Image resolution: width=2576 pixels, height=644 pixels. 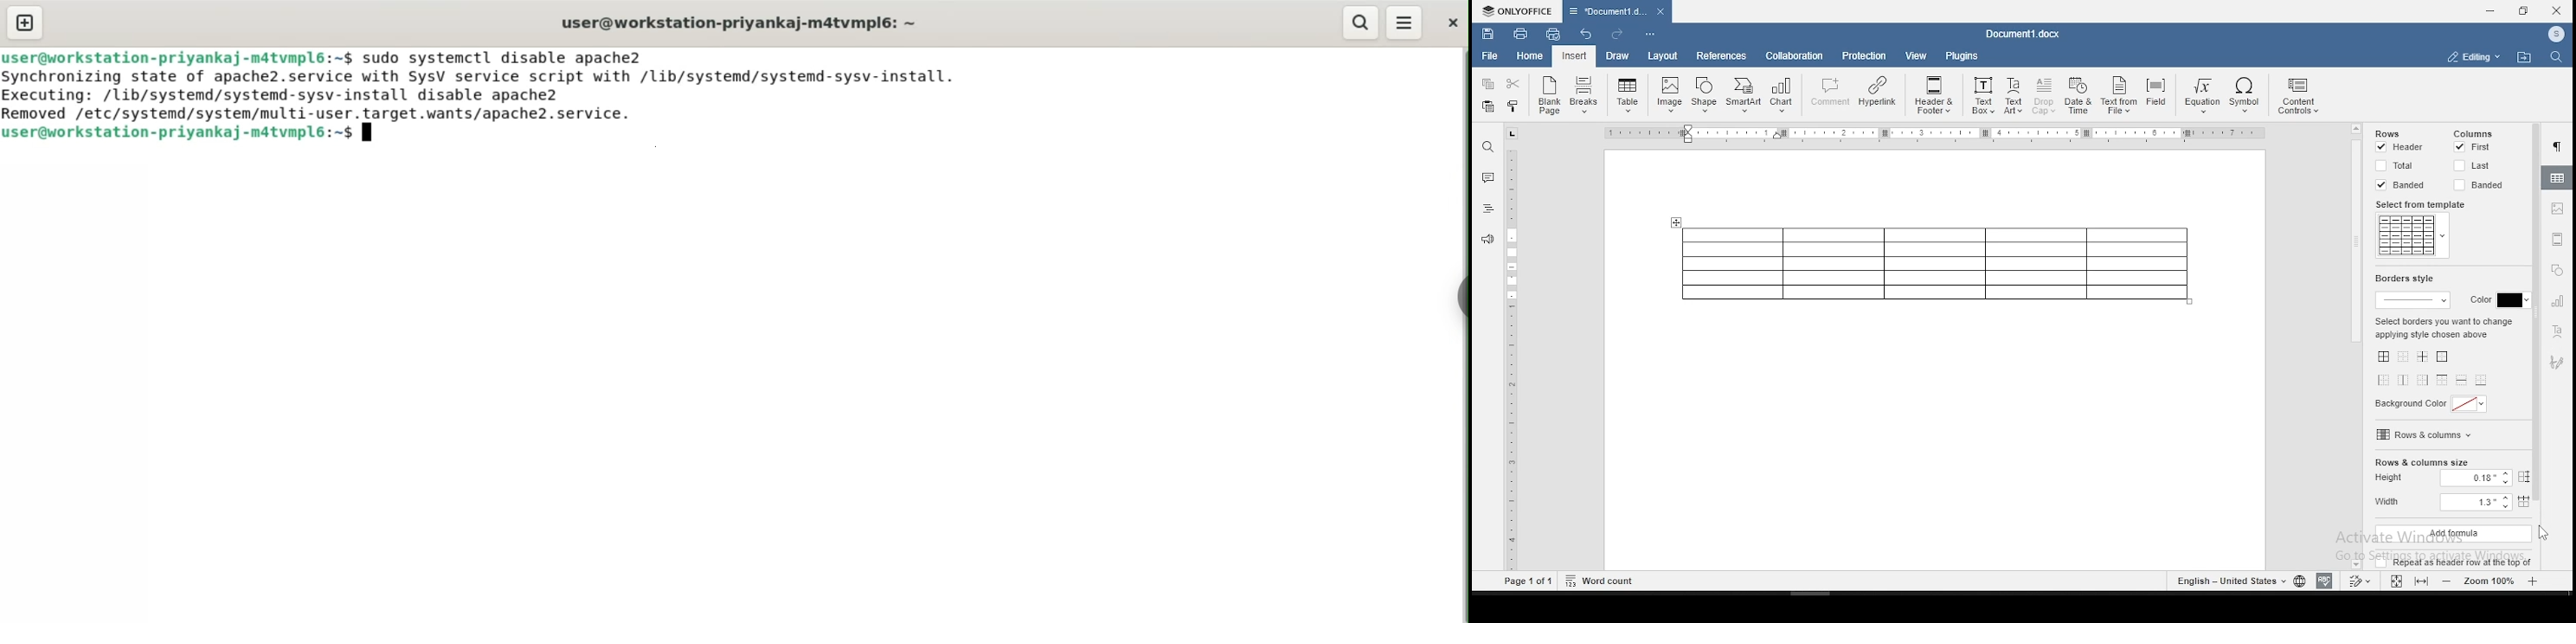 What do you see at coordinates (2409, 237) in the screenshot?
I see `table style templates` at bounding box center [2409, 237].